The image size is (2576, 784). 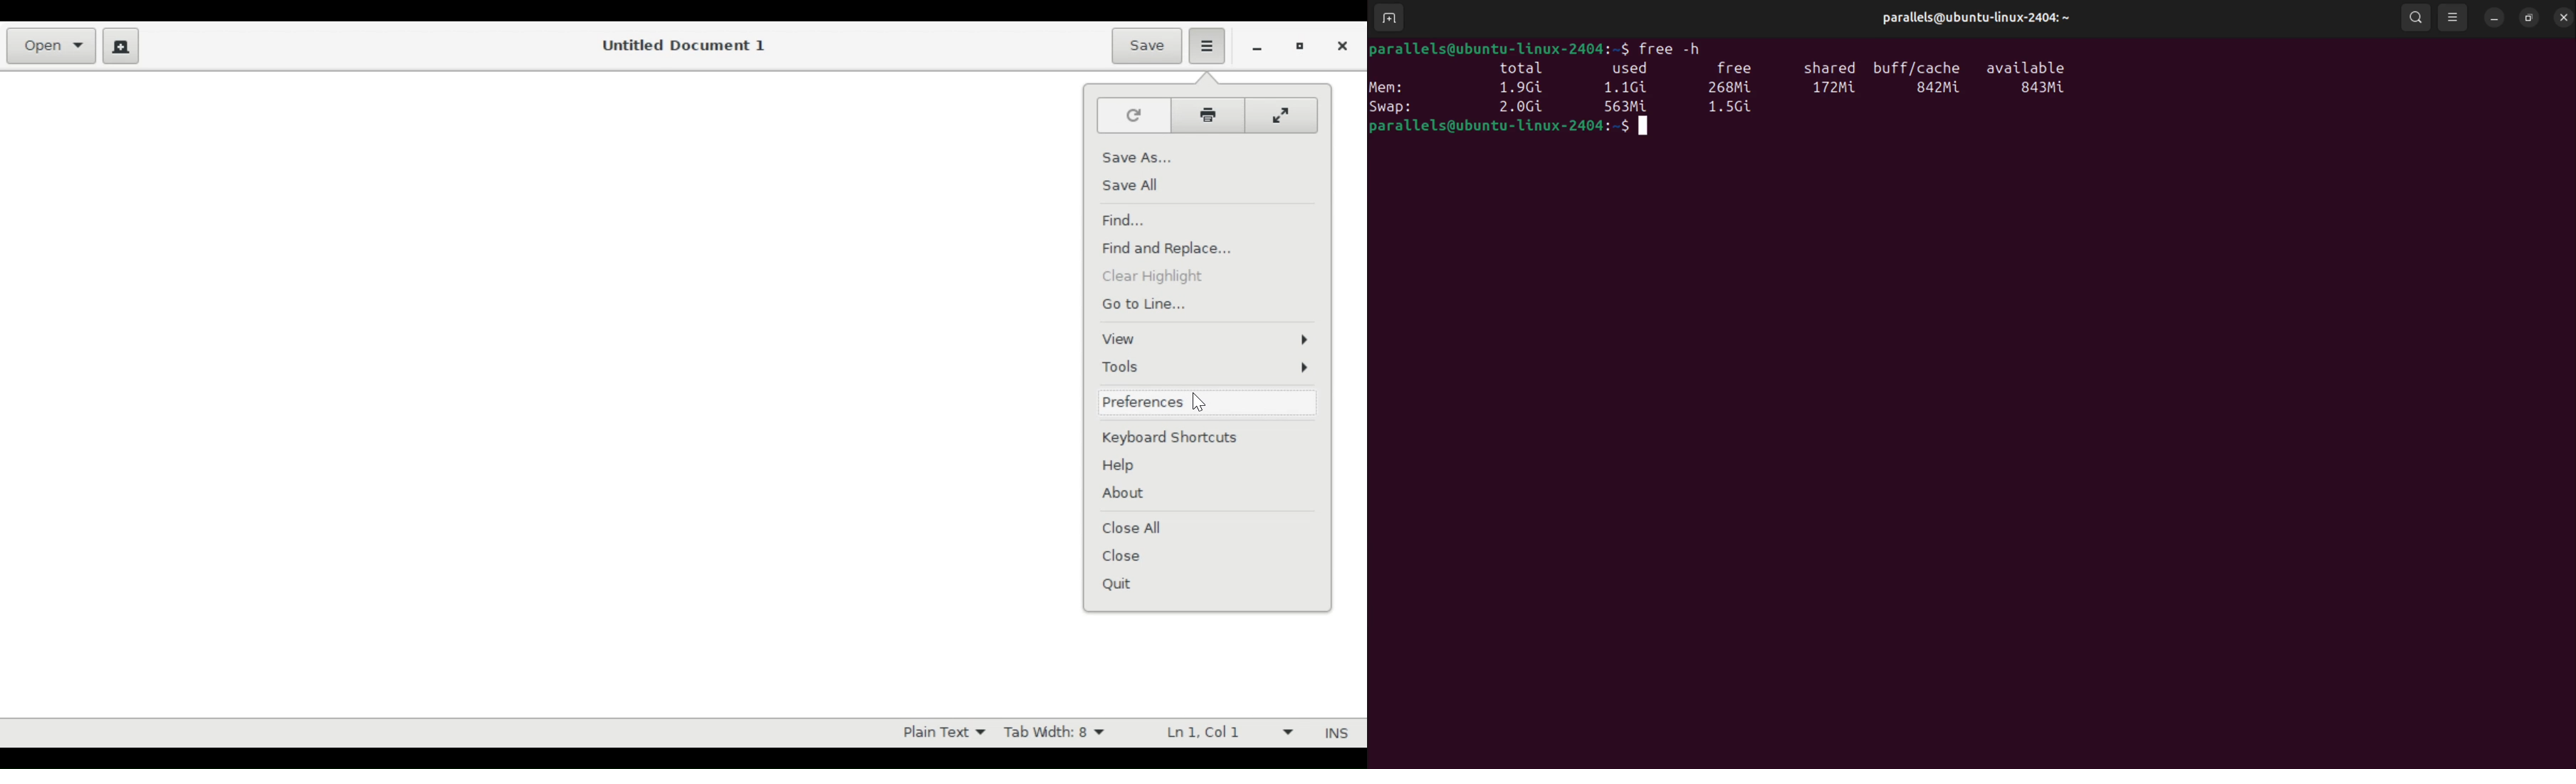 What do you see at coordinates (2493, 19) in the screenshot?
I see `minimize` at bounding box center [2493, 19].